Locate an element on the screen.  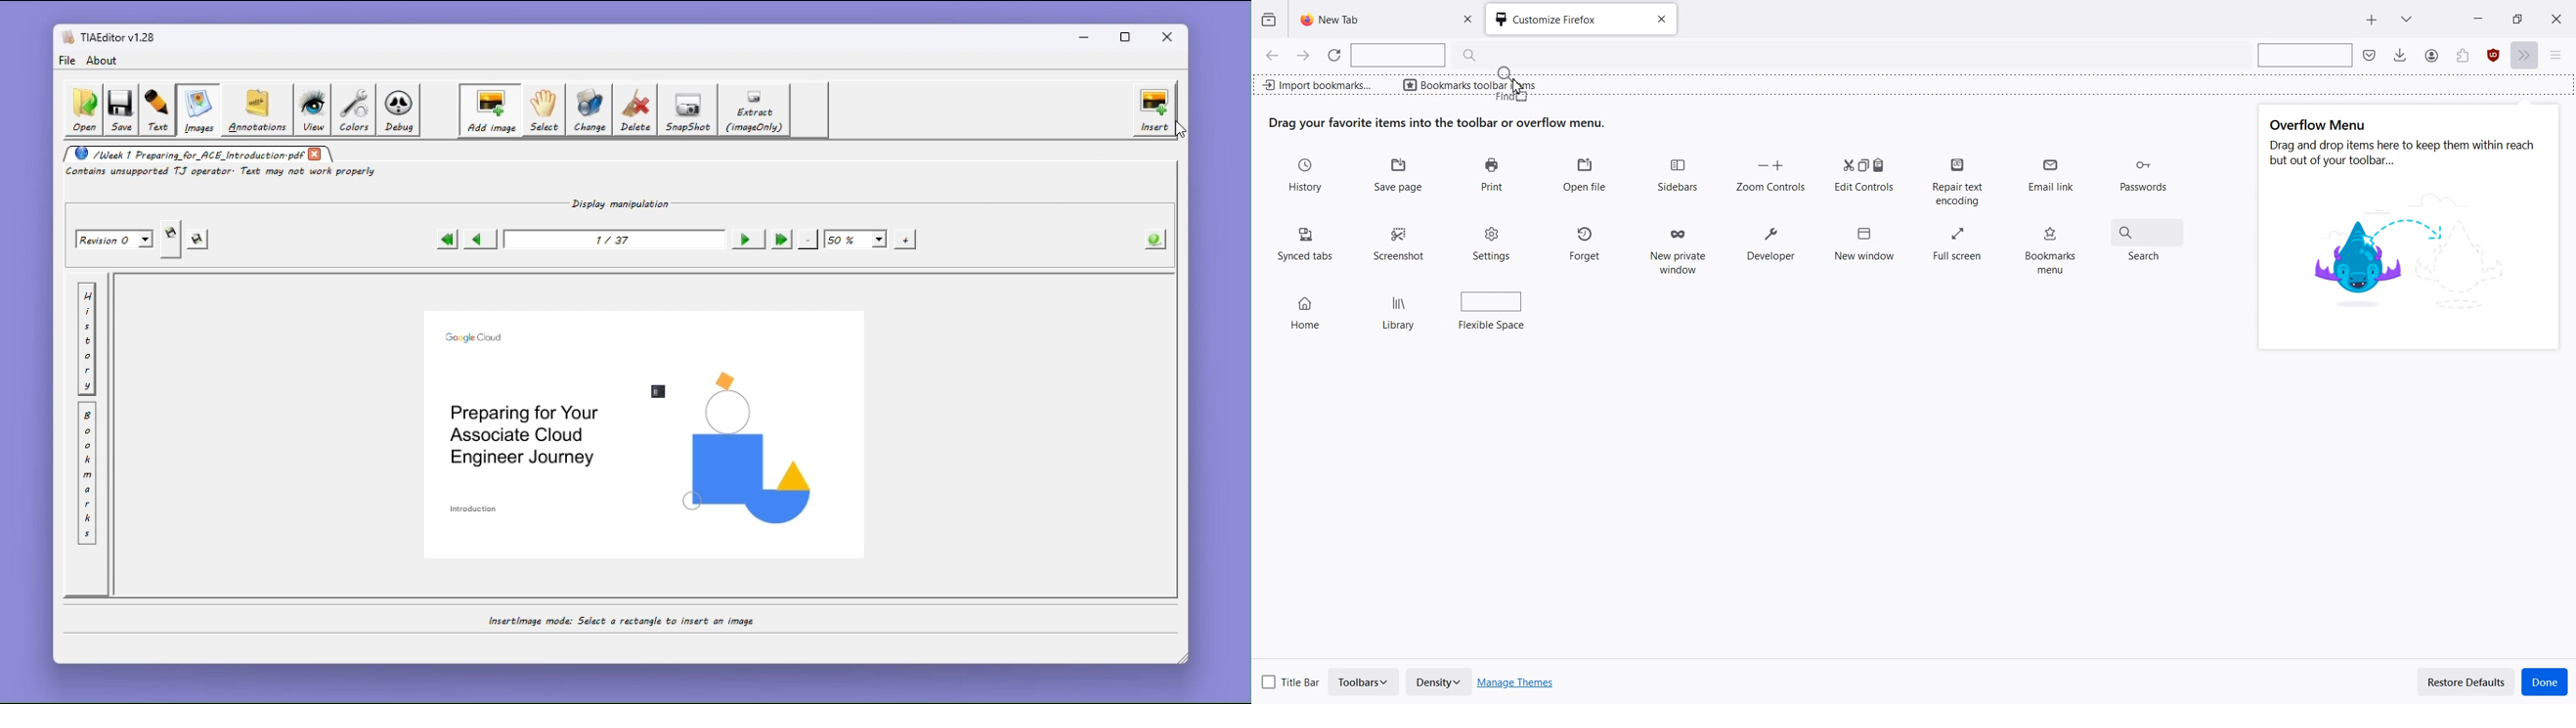
Sidebars is located at coordinates (1679, 175).